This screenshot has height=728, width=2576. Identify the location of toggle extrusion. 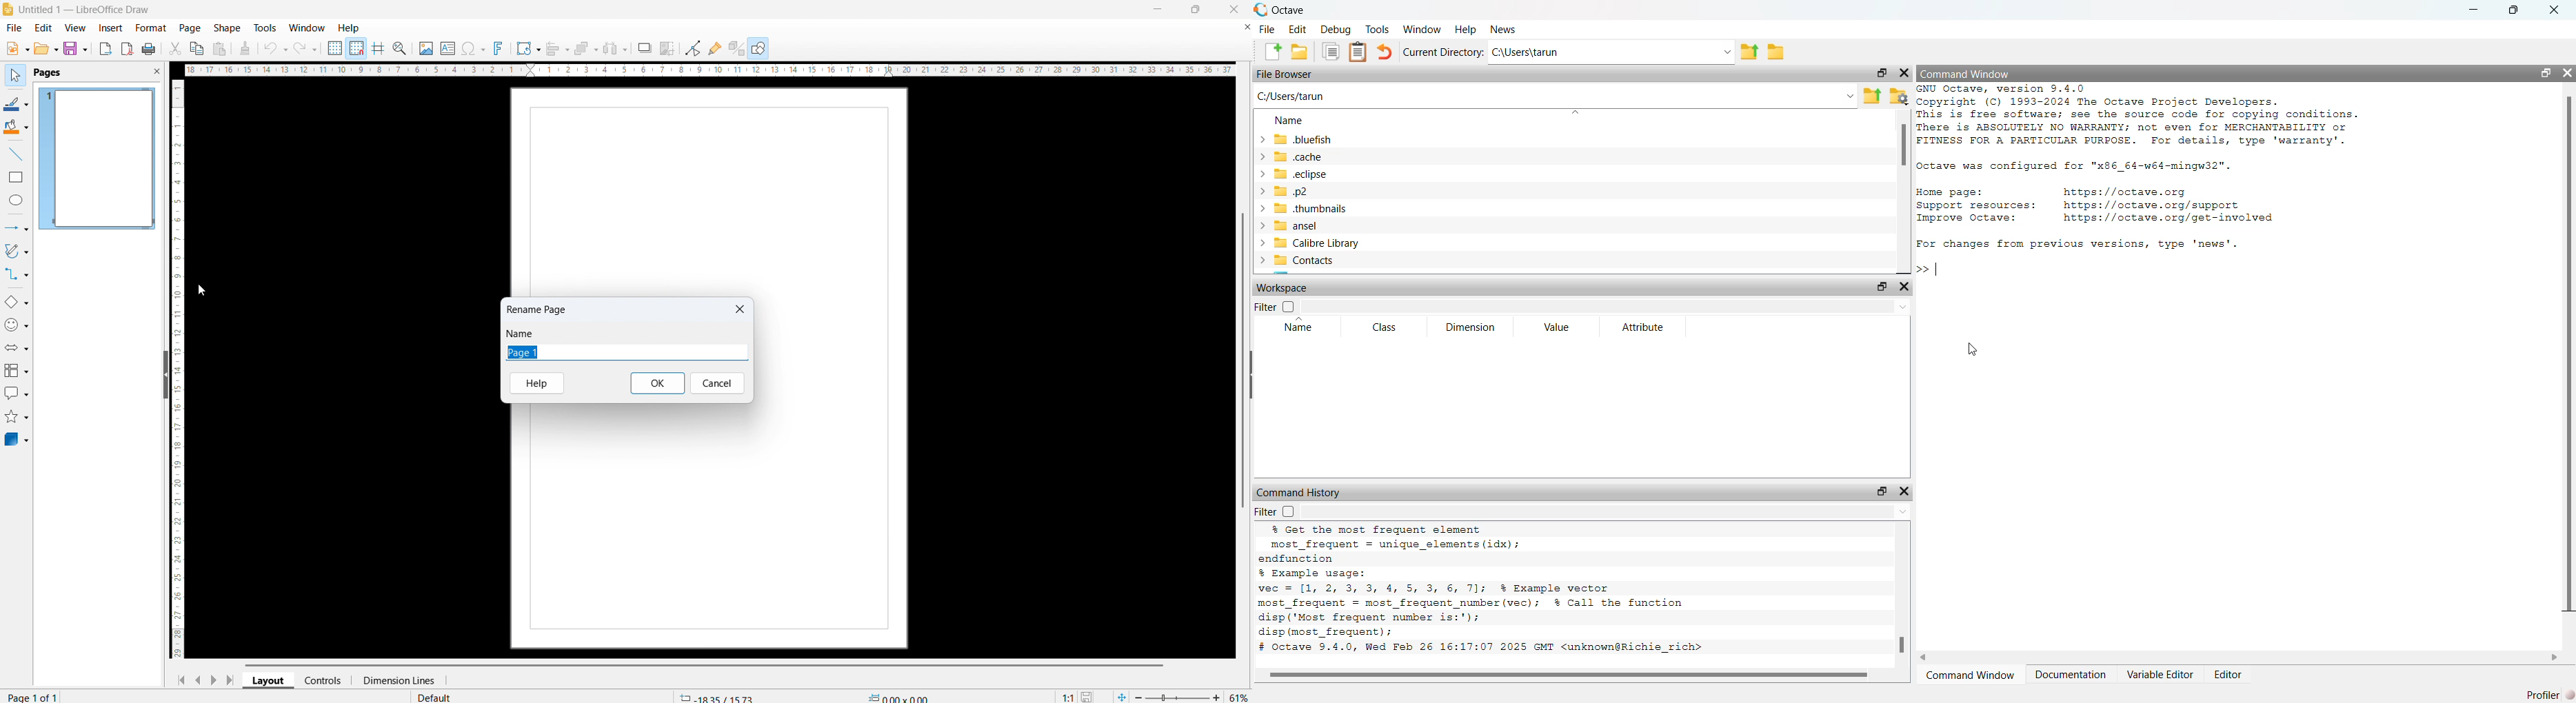
(737, 48).